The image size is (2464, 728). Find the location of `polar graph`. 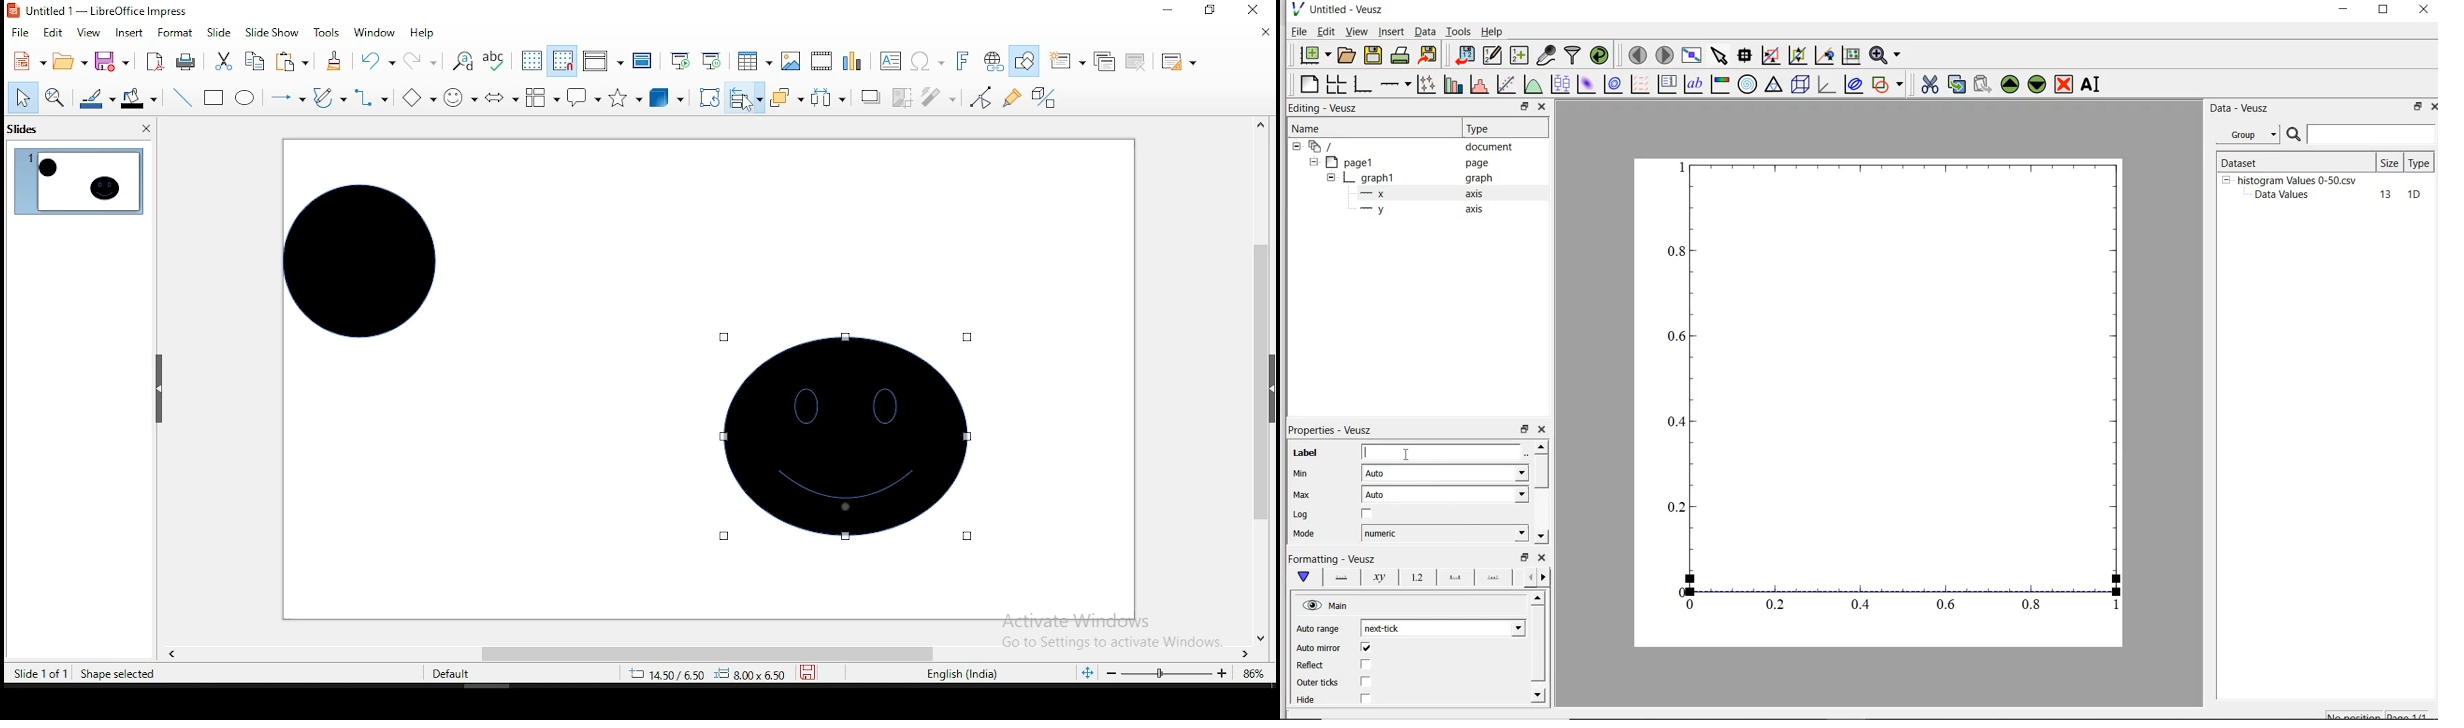

polar graph is located at coordinates (1748, 84).